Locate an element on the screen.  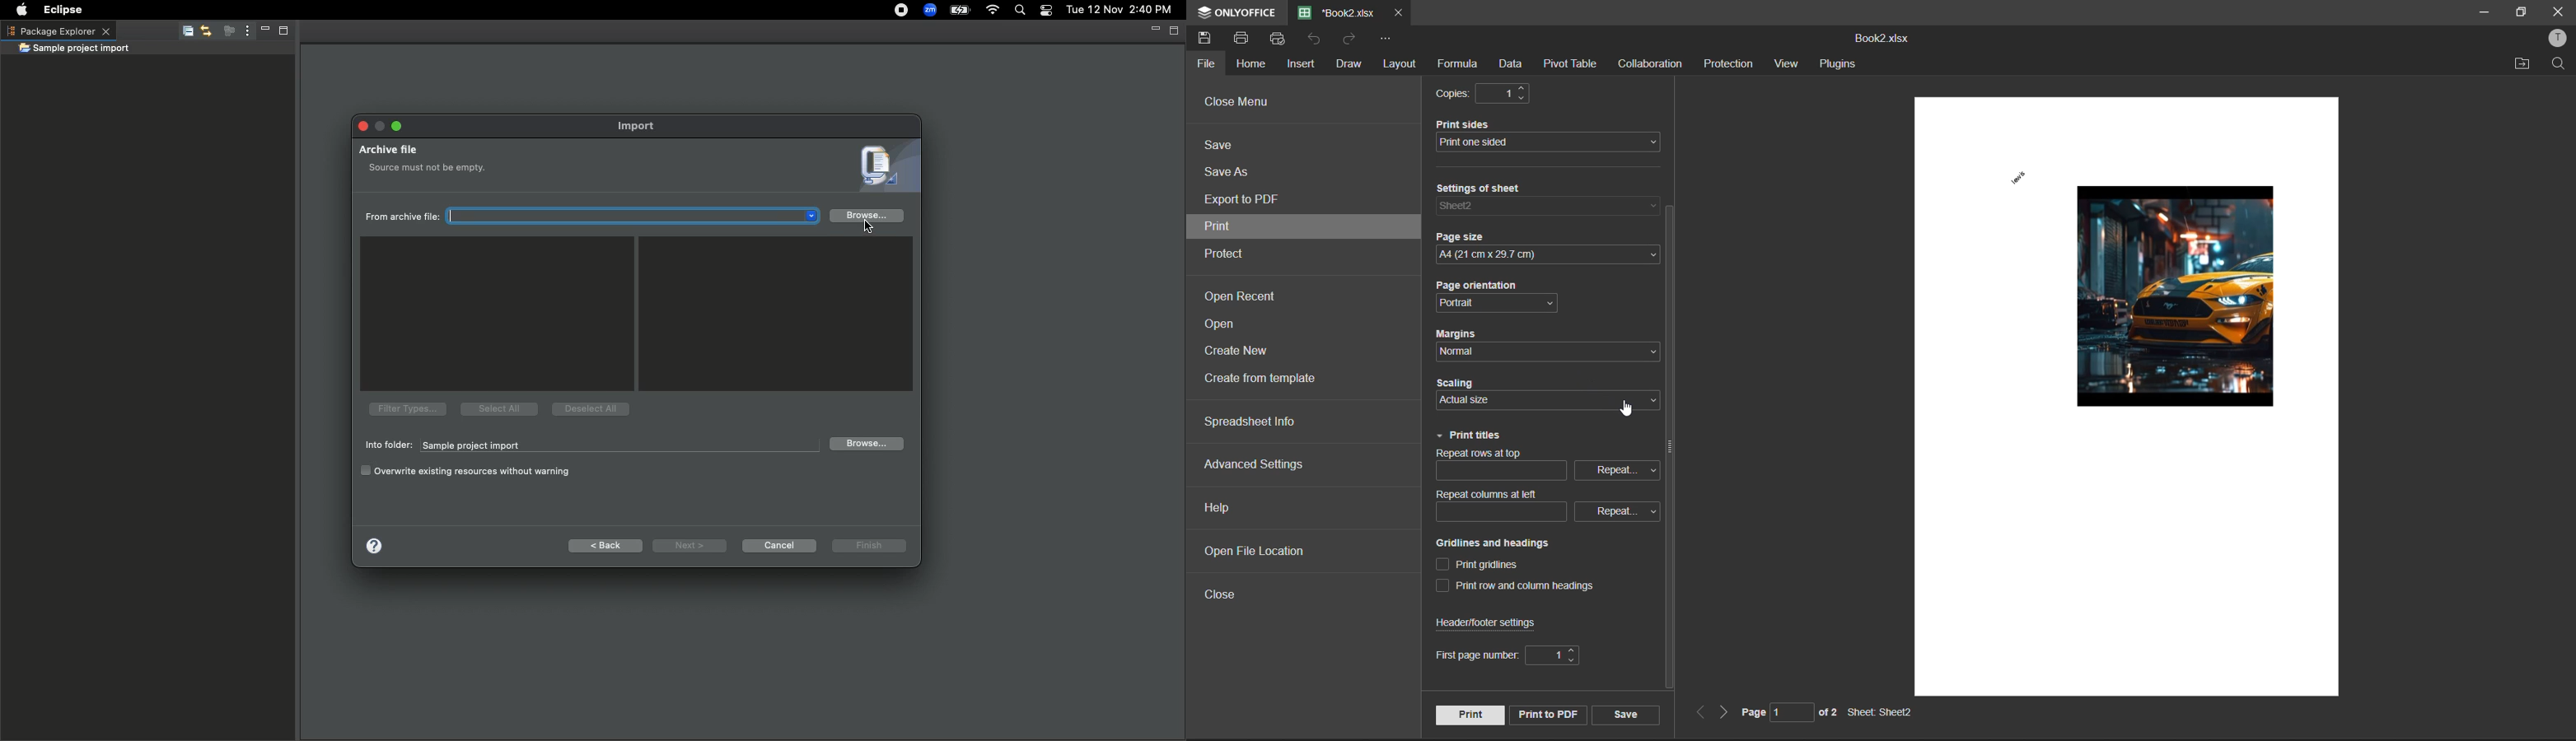
plugins is located at coordinates (1840, 64).